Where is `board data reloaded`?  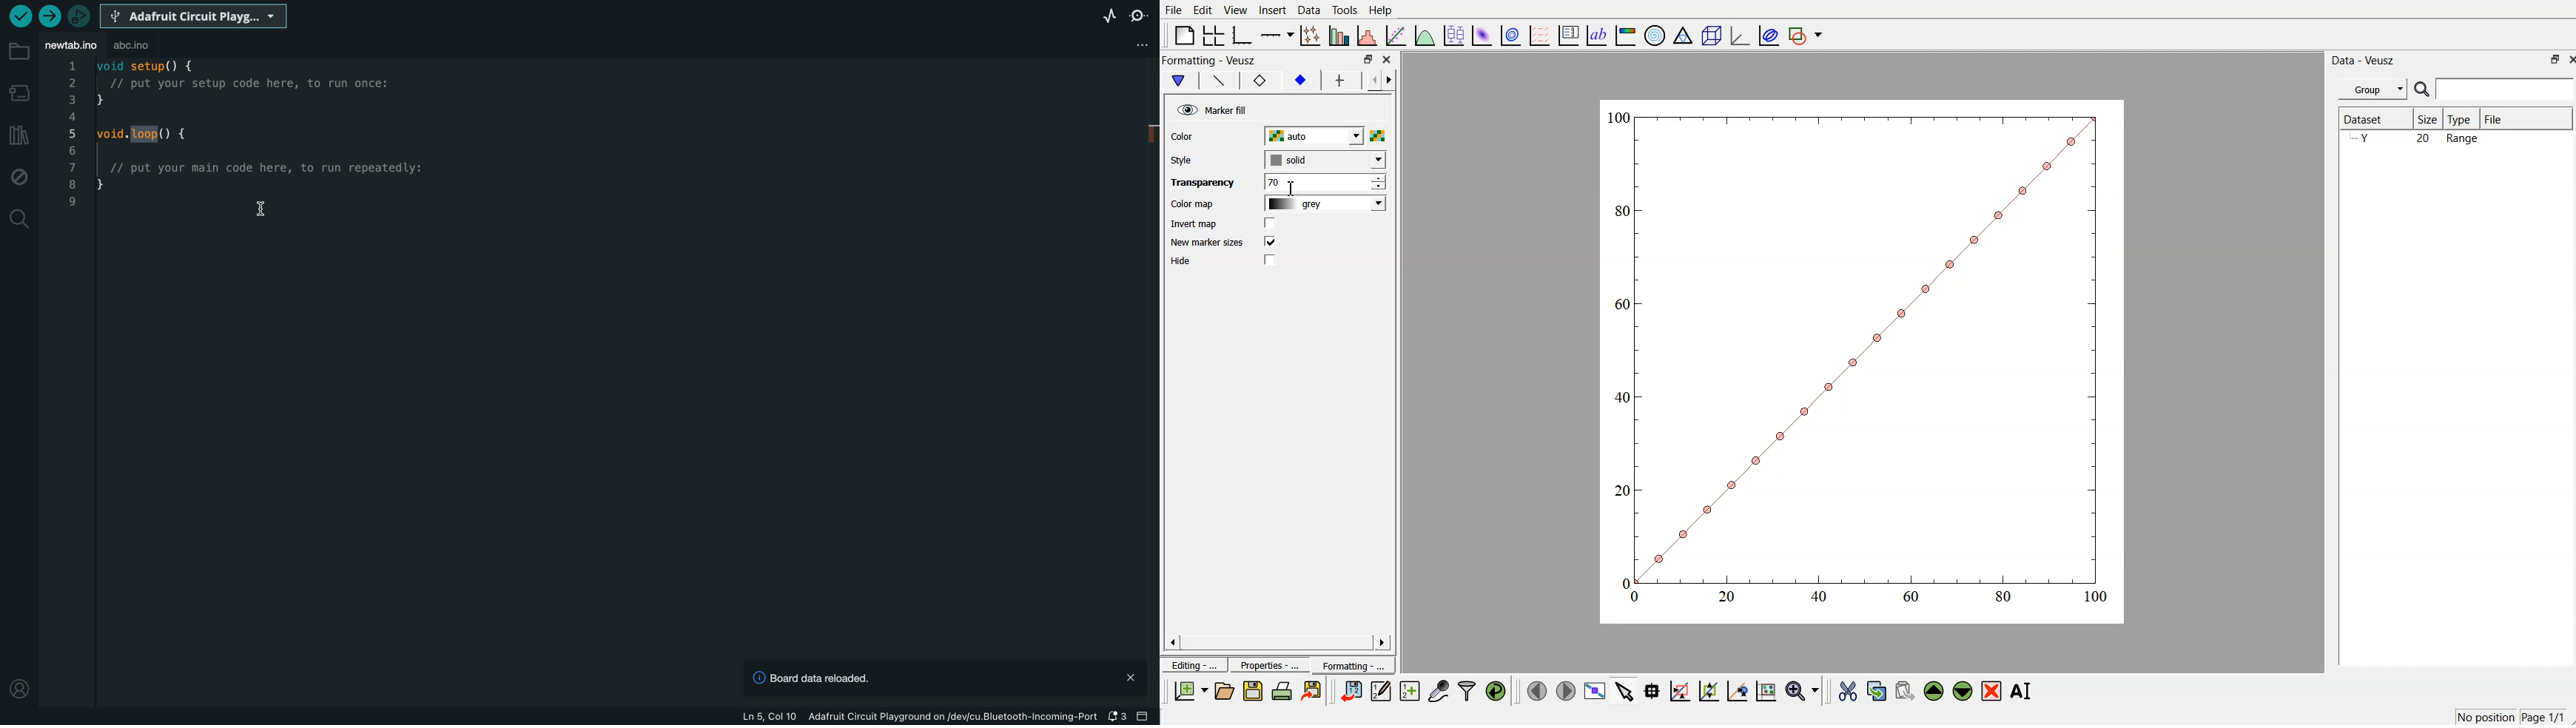
board data reloaded is located at coordinates (810, 678).